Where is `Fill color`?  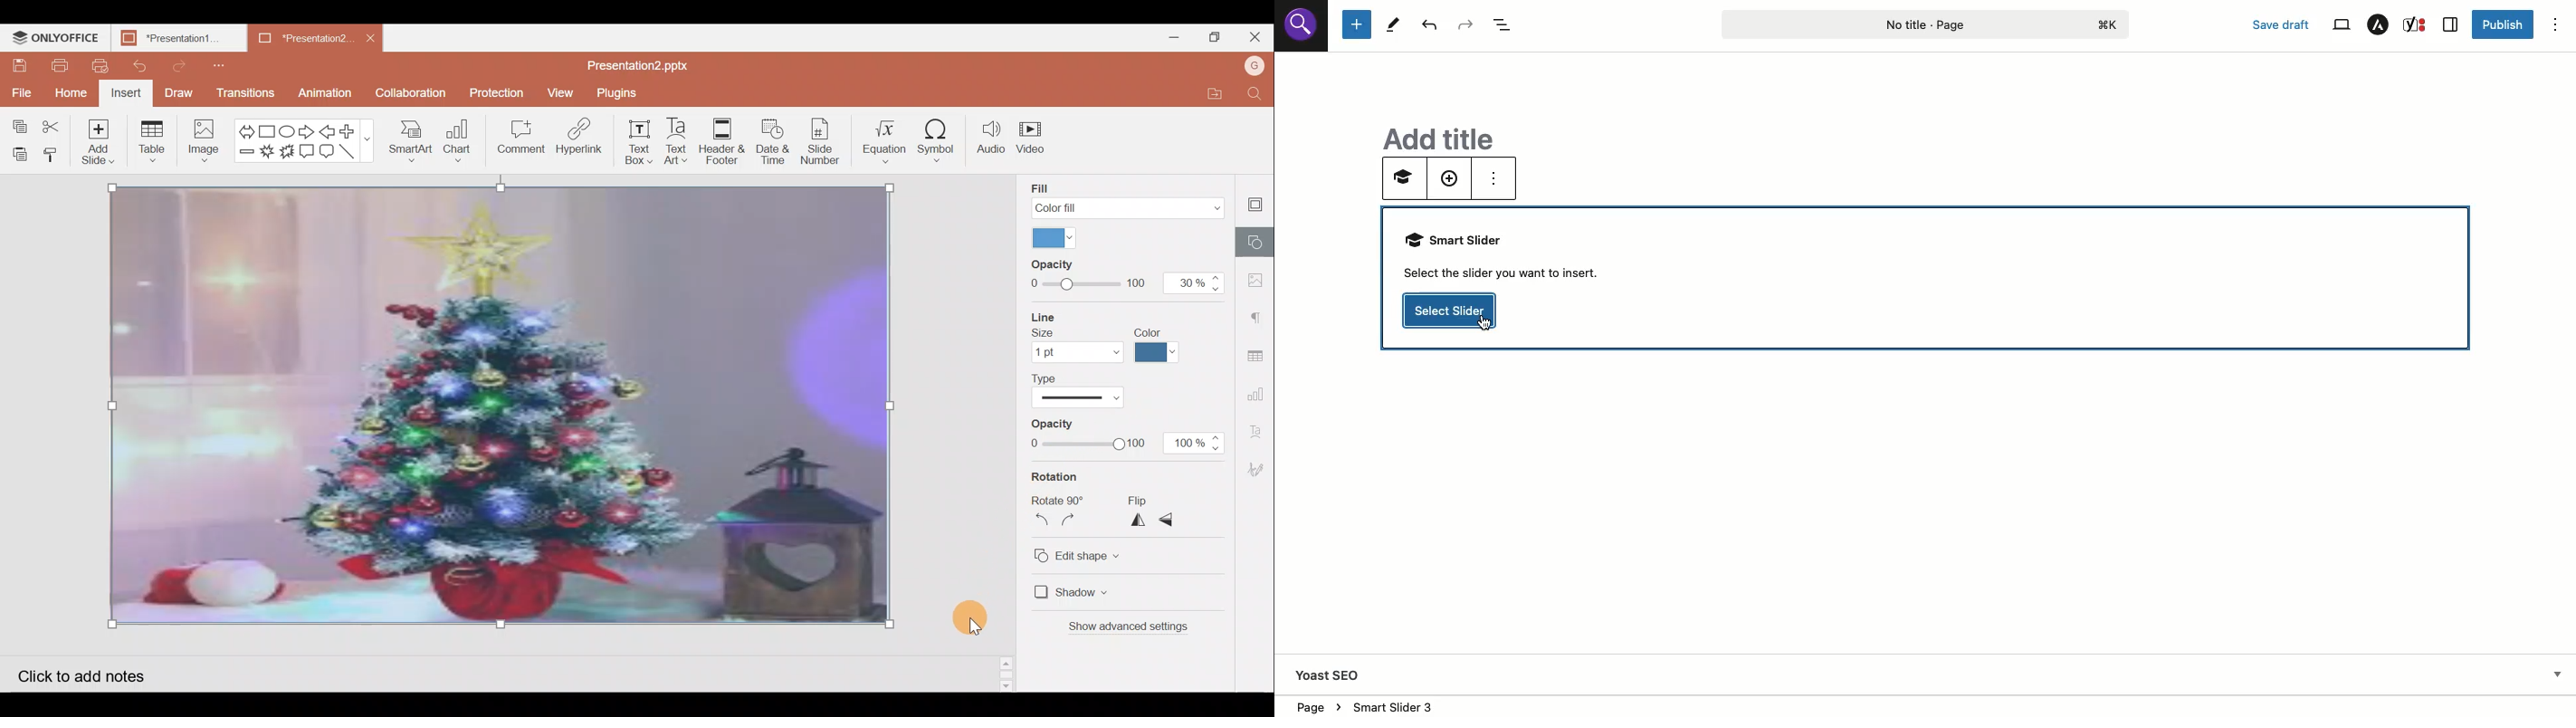
Fill color is located at coordinates (1052, 236).